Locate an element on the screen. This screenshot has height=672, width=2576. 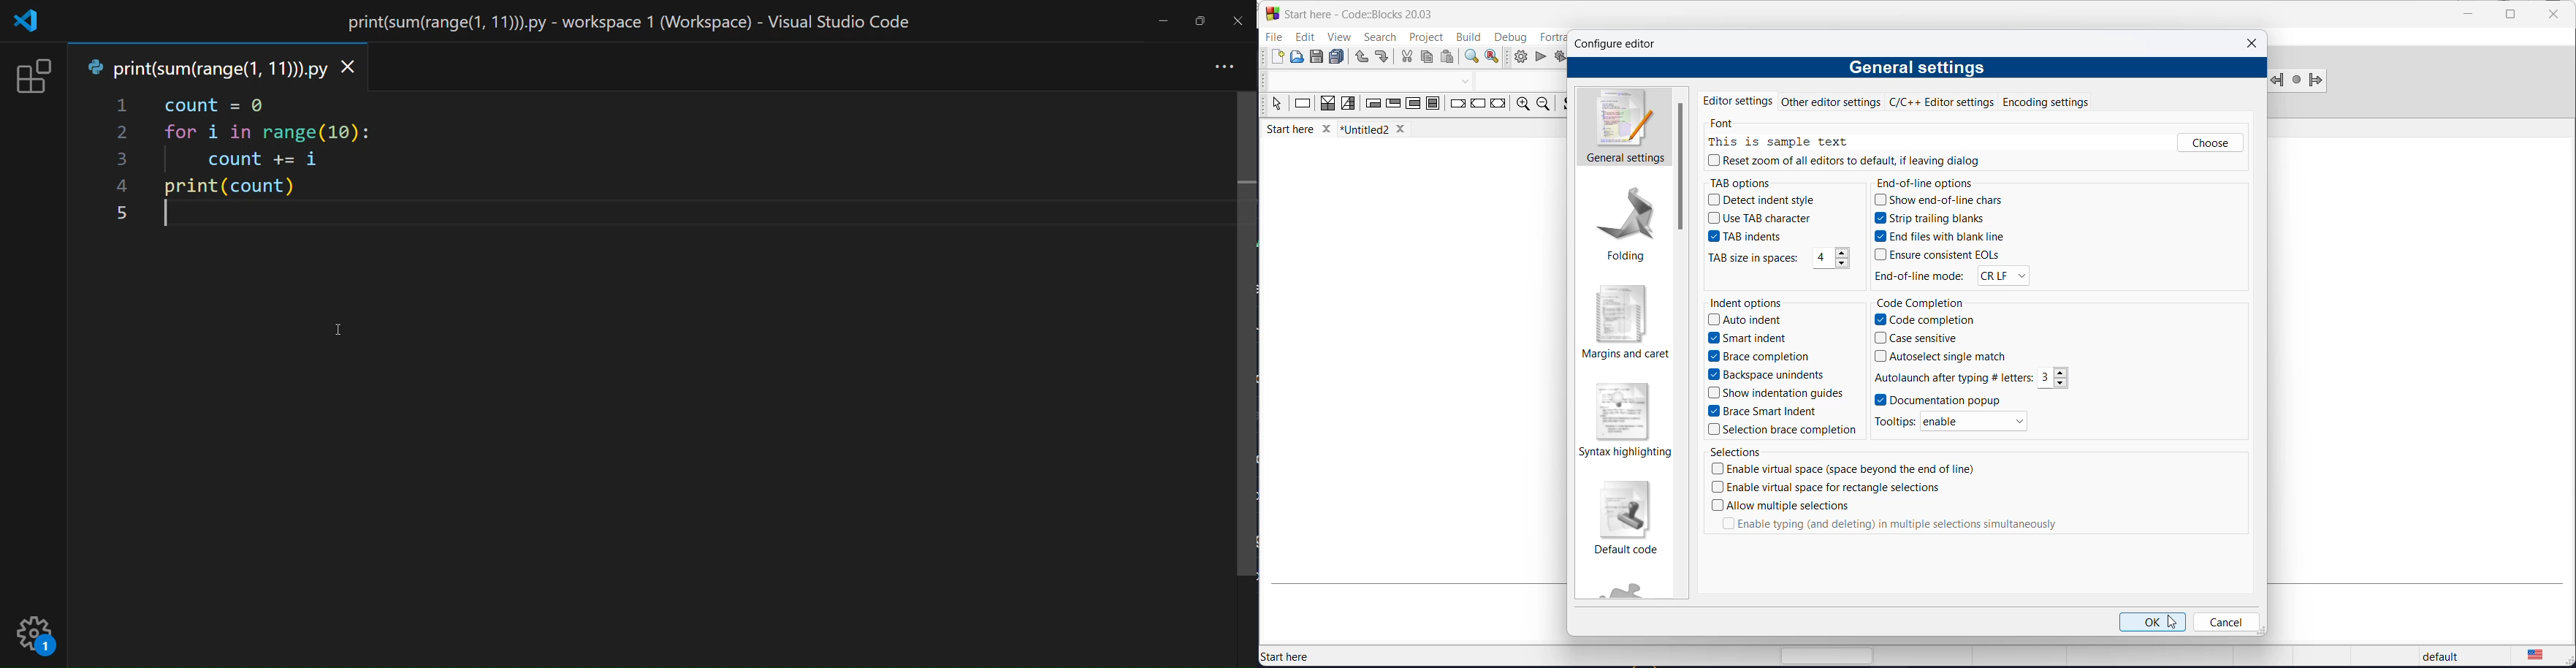
save is located at coordinates (1318, 57).